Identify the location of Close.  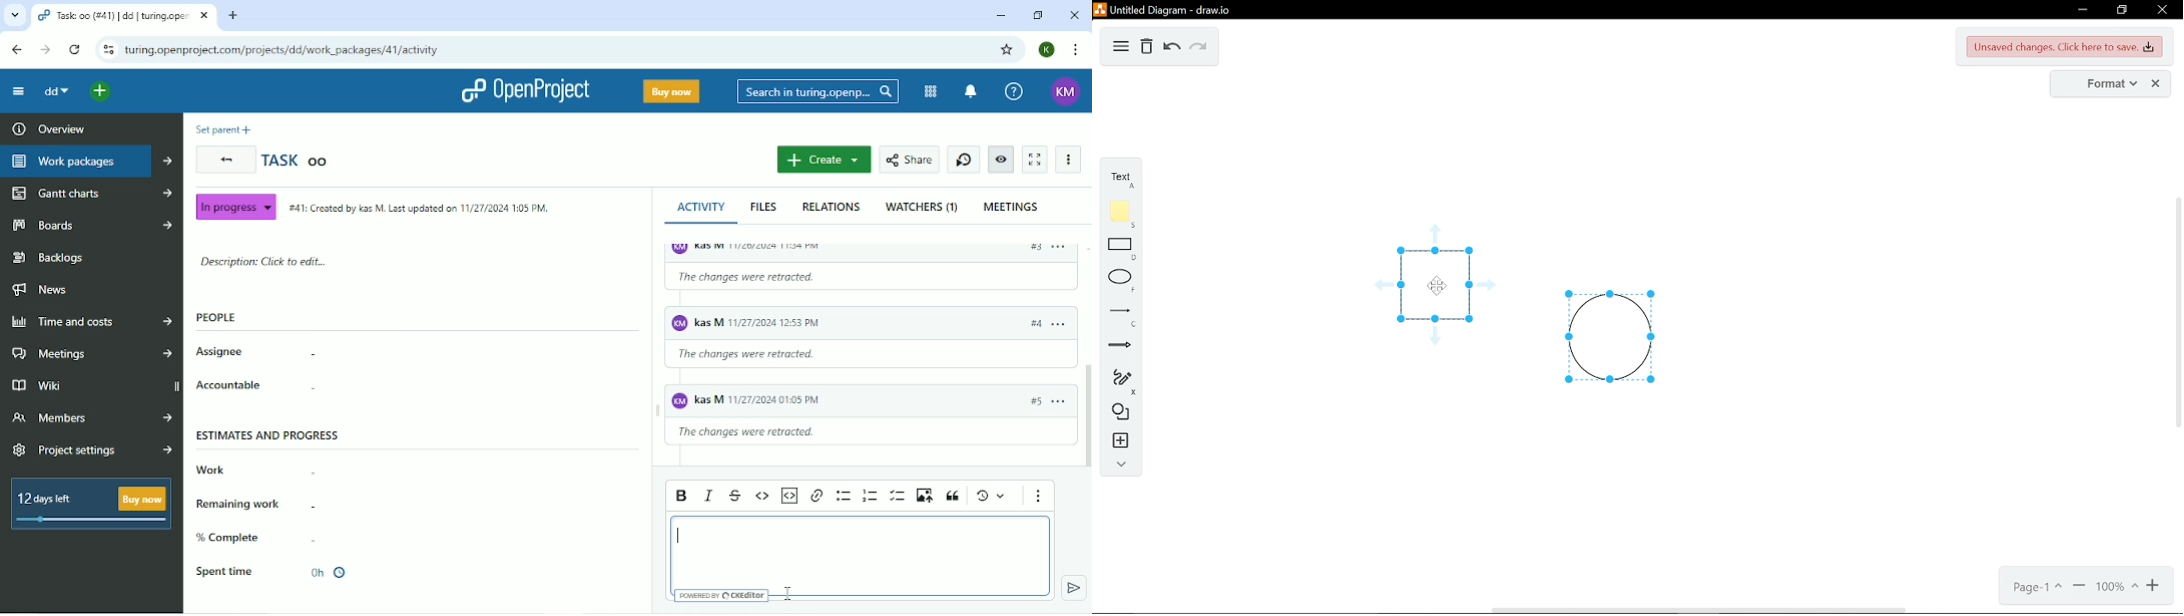
(1074, 15).